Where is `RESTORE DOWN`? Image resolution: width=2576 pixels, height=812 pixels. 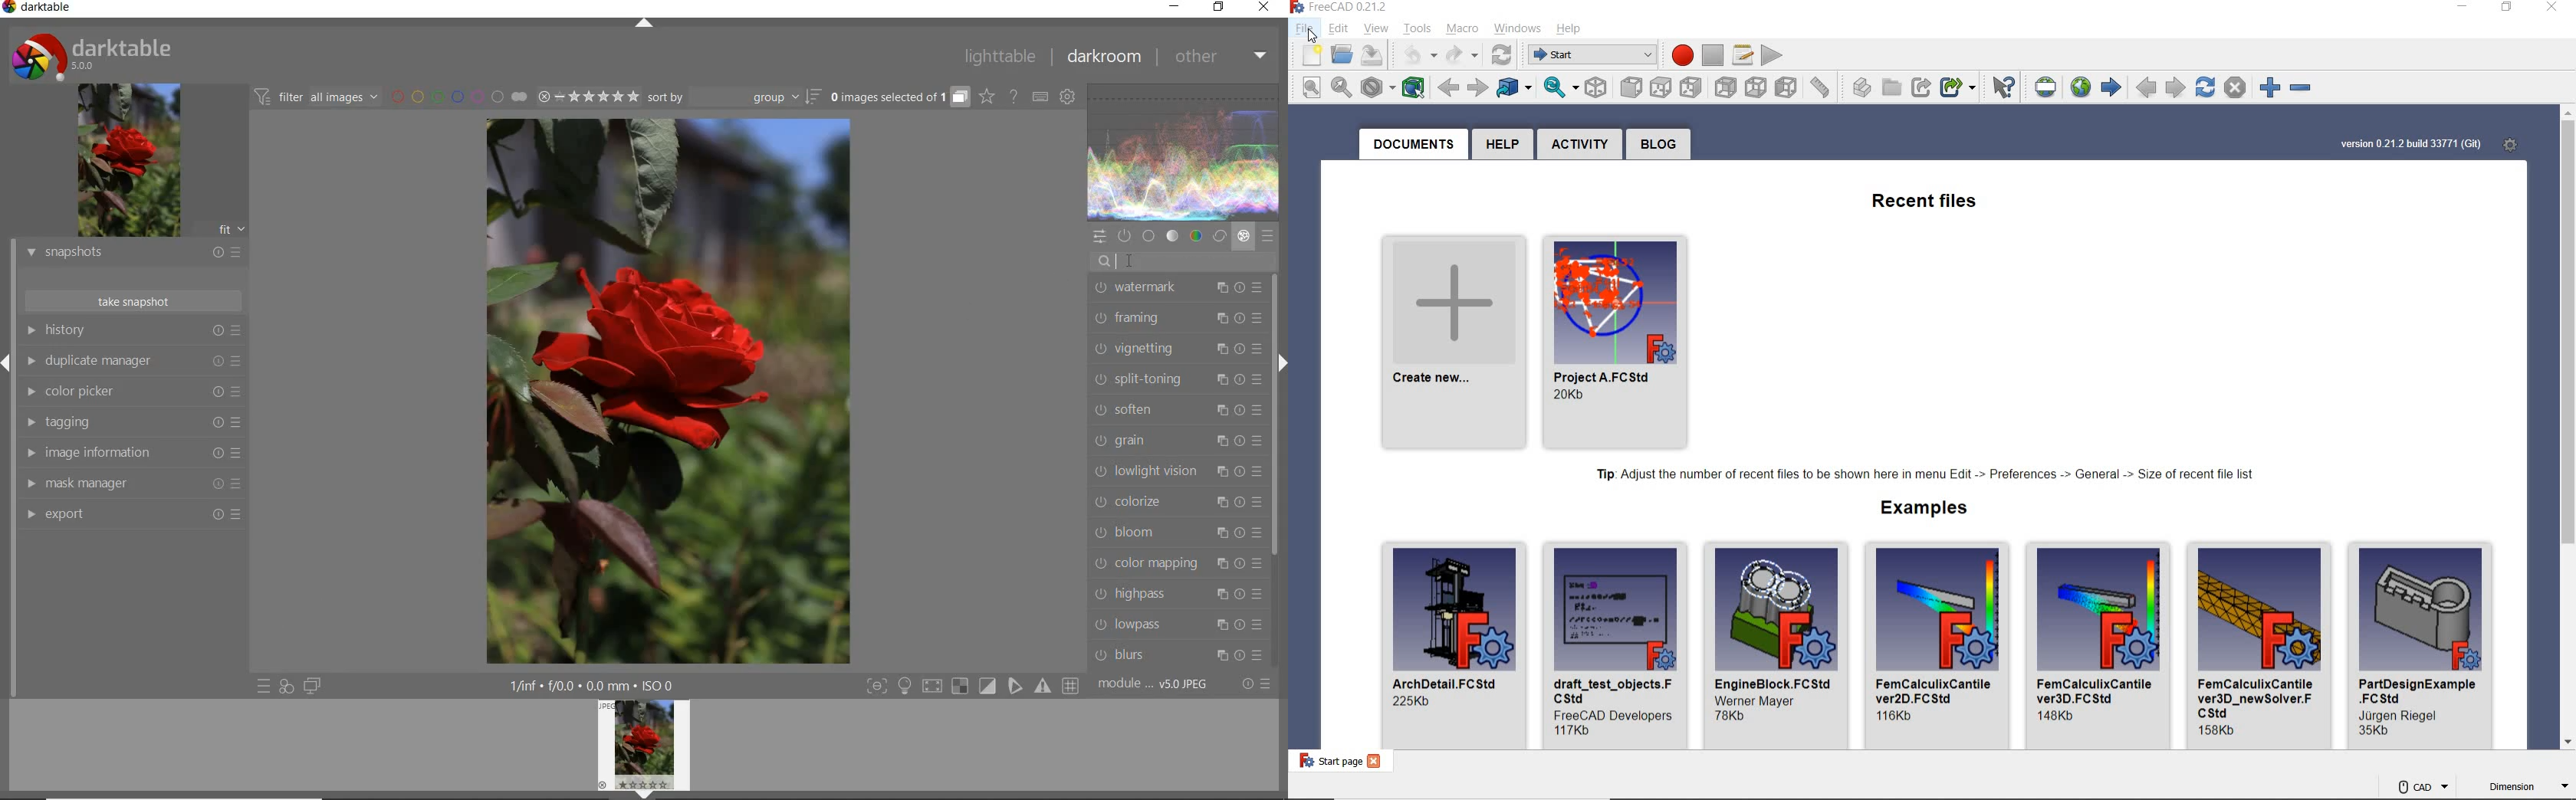
RESTORE DOWN is located at coordinates (2508, 8).